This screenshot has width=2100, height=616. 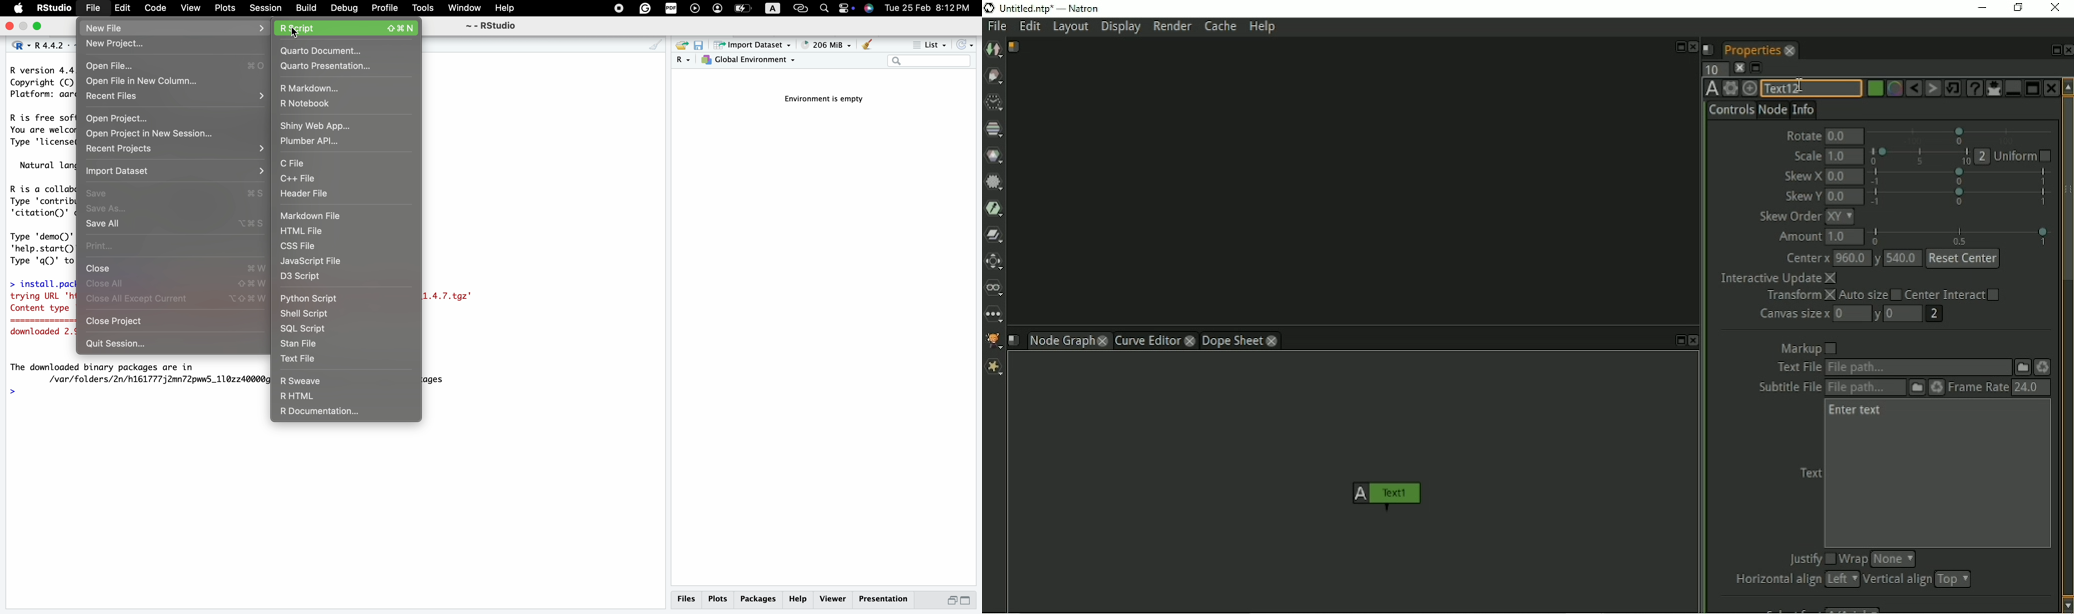 I want to click on edit, so click(x=122, y=9).